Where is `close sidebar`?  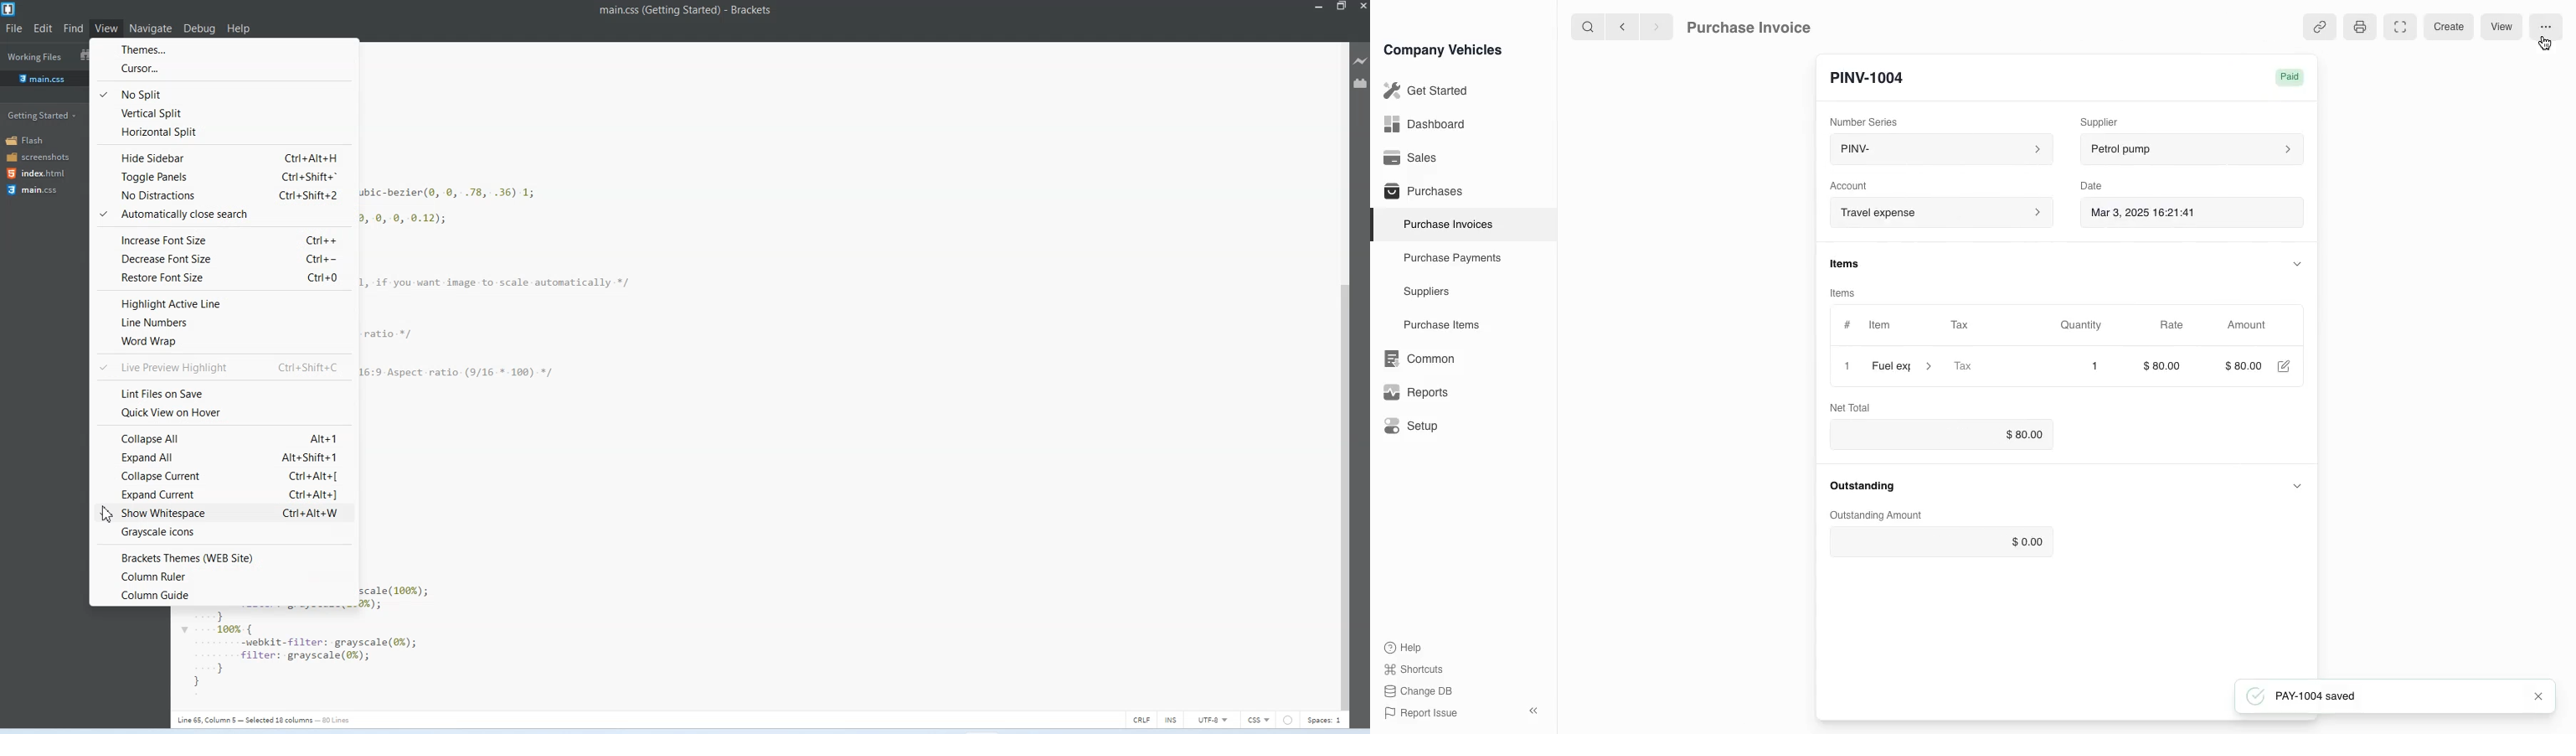
close sidebar is located at coordinates (1535, 709).